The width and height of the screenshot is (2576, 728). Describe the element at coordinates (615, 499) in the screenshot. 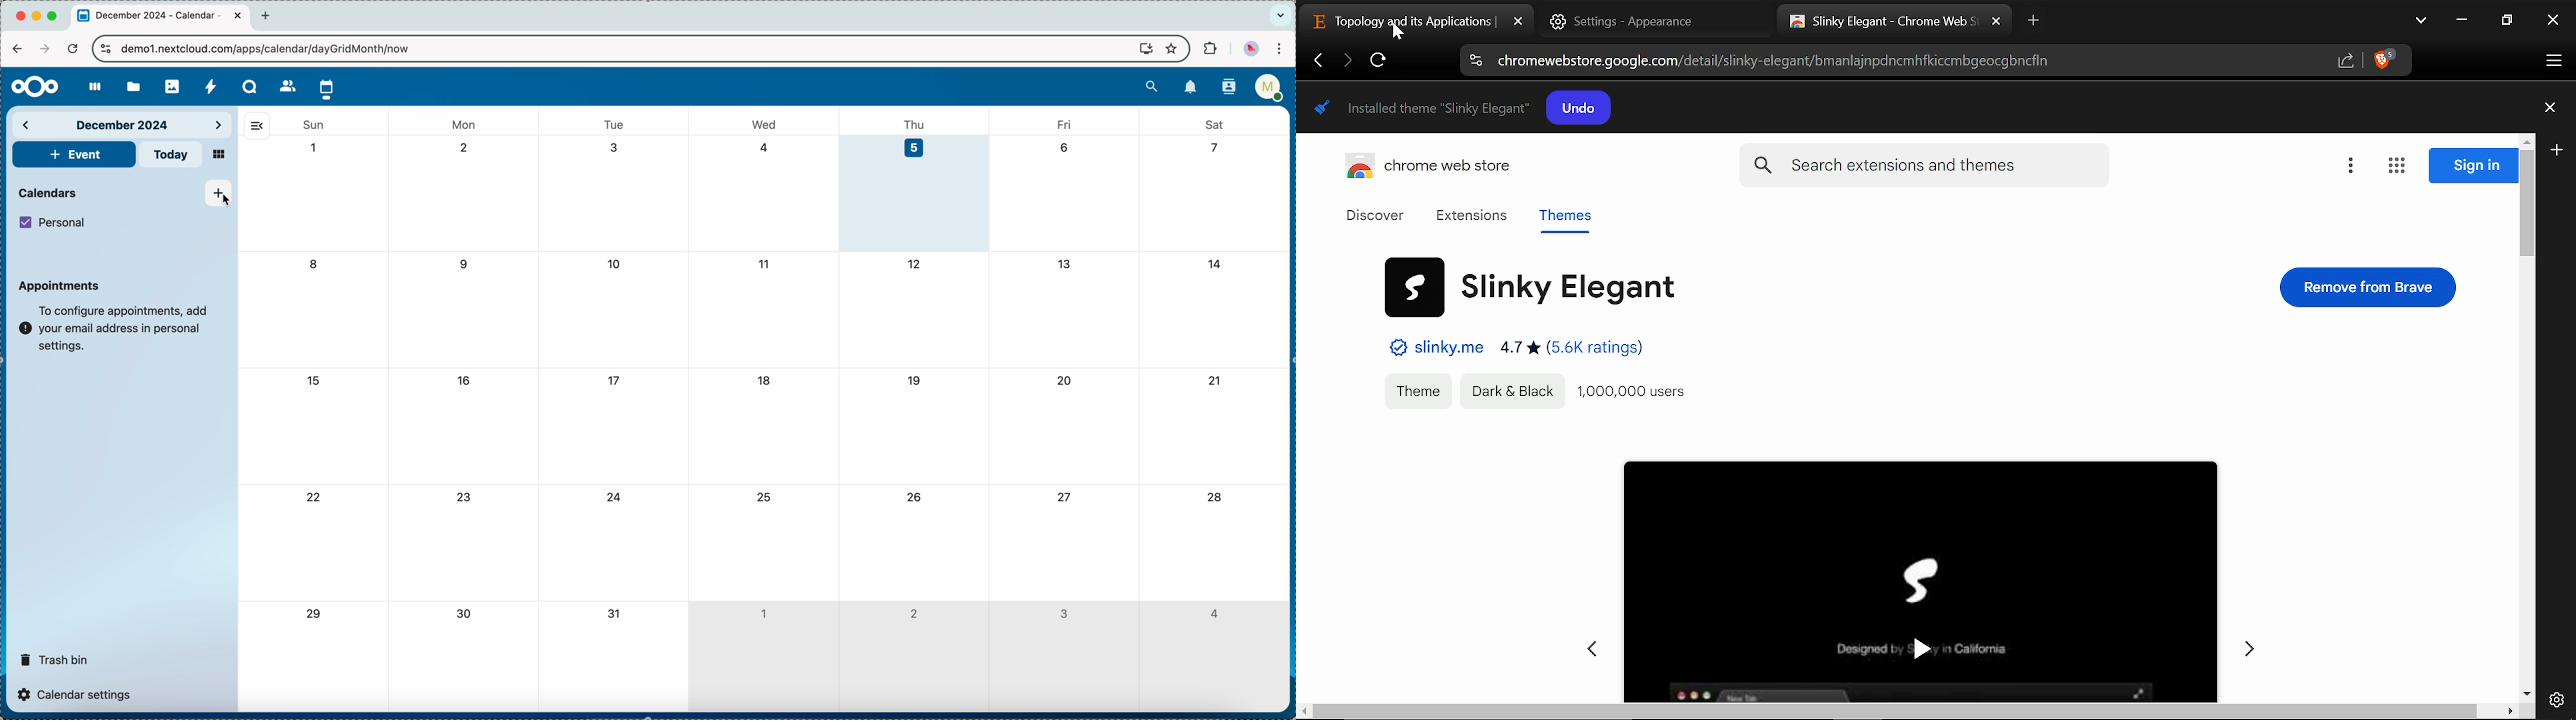

I see `24` at that location.